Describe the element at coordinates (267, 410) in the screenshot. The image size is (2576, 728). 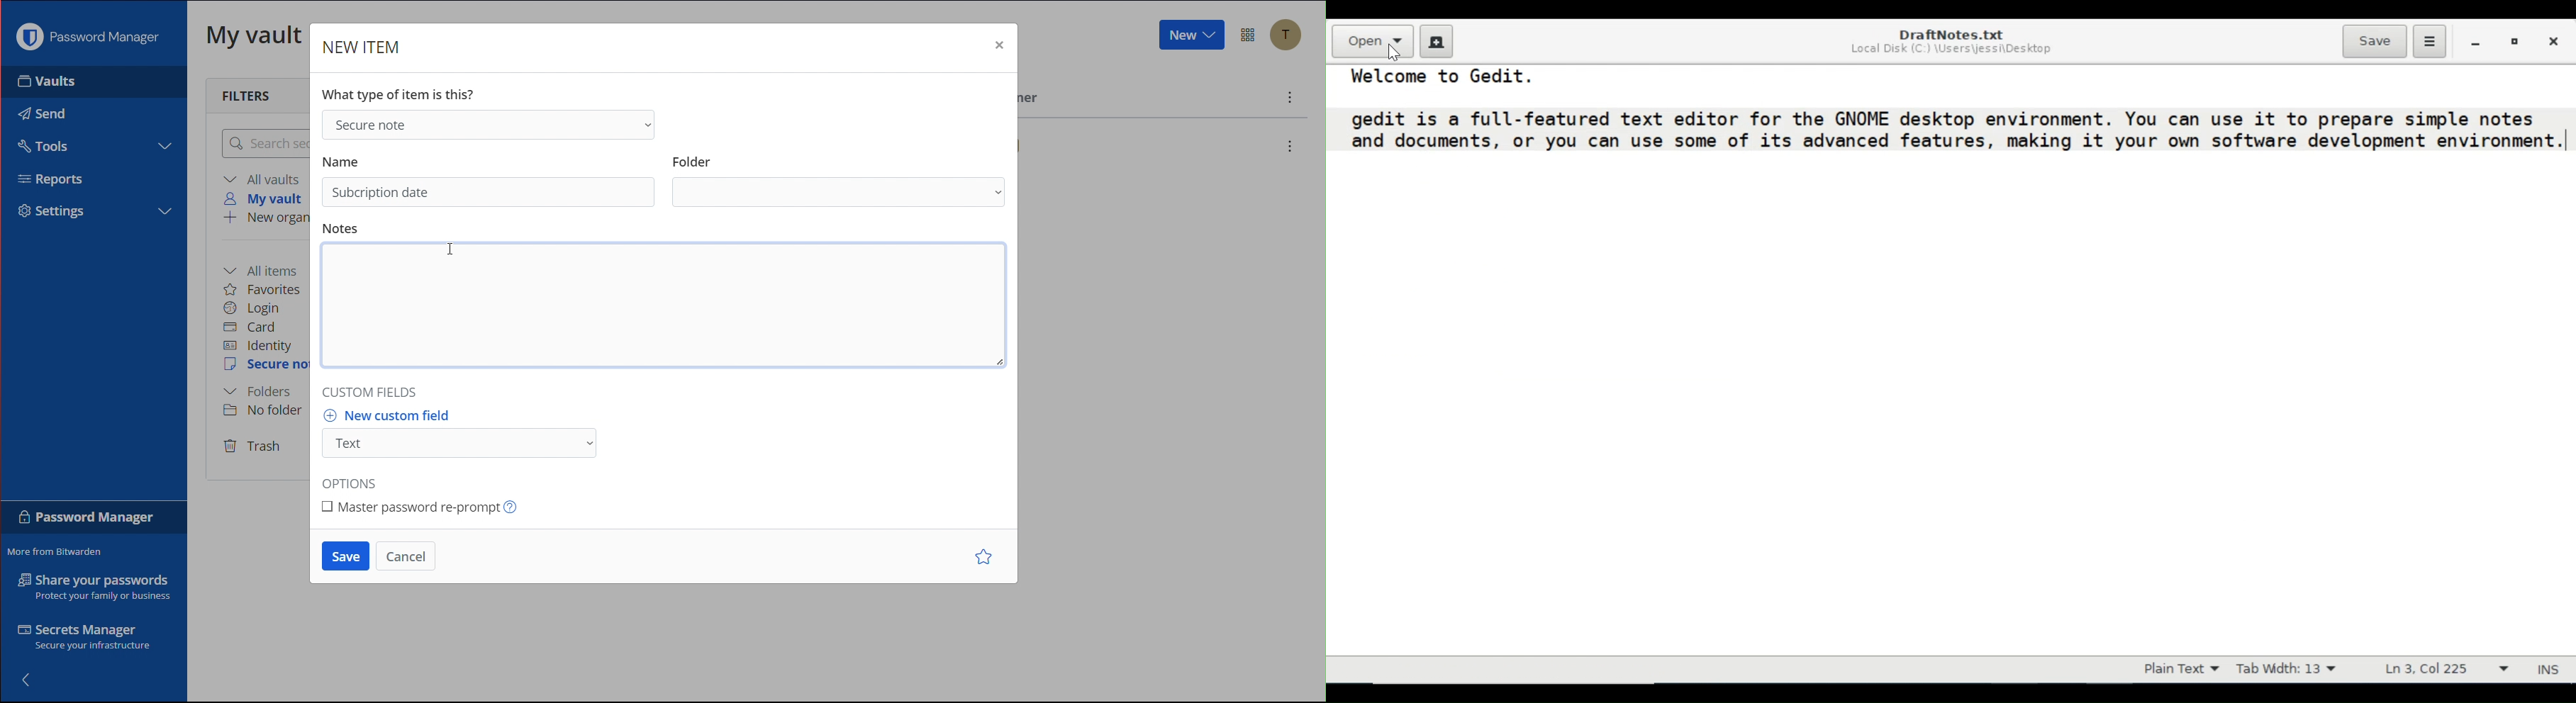
I see `No folder` at that location.